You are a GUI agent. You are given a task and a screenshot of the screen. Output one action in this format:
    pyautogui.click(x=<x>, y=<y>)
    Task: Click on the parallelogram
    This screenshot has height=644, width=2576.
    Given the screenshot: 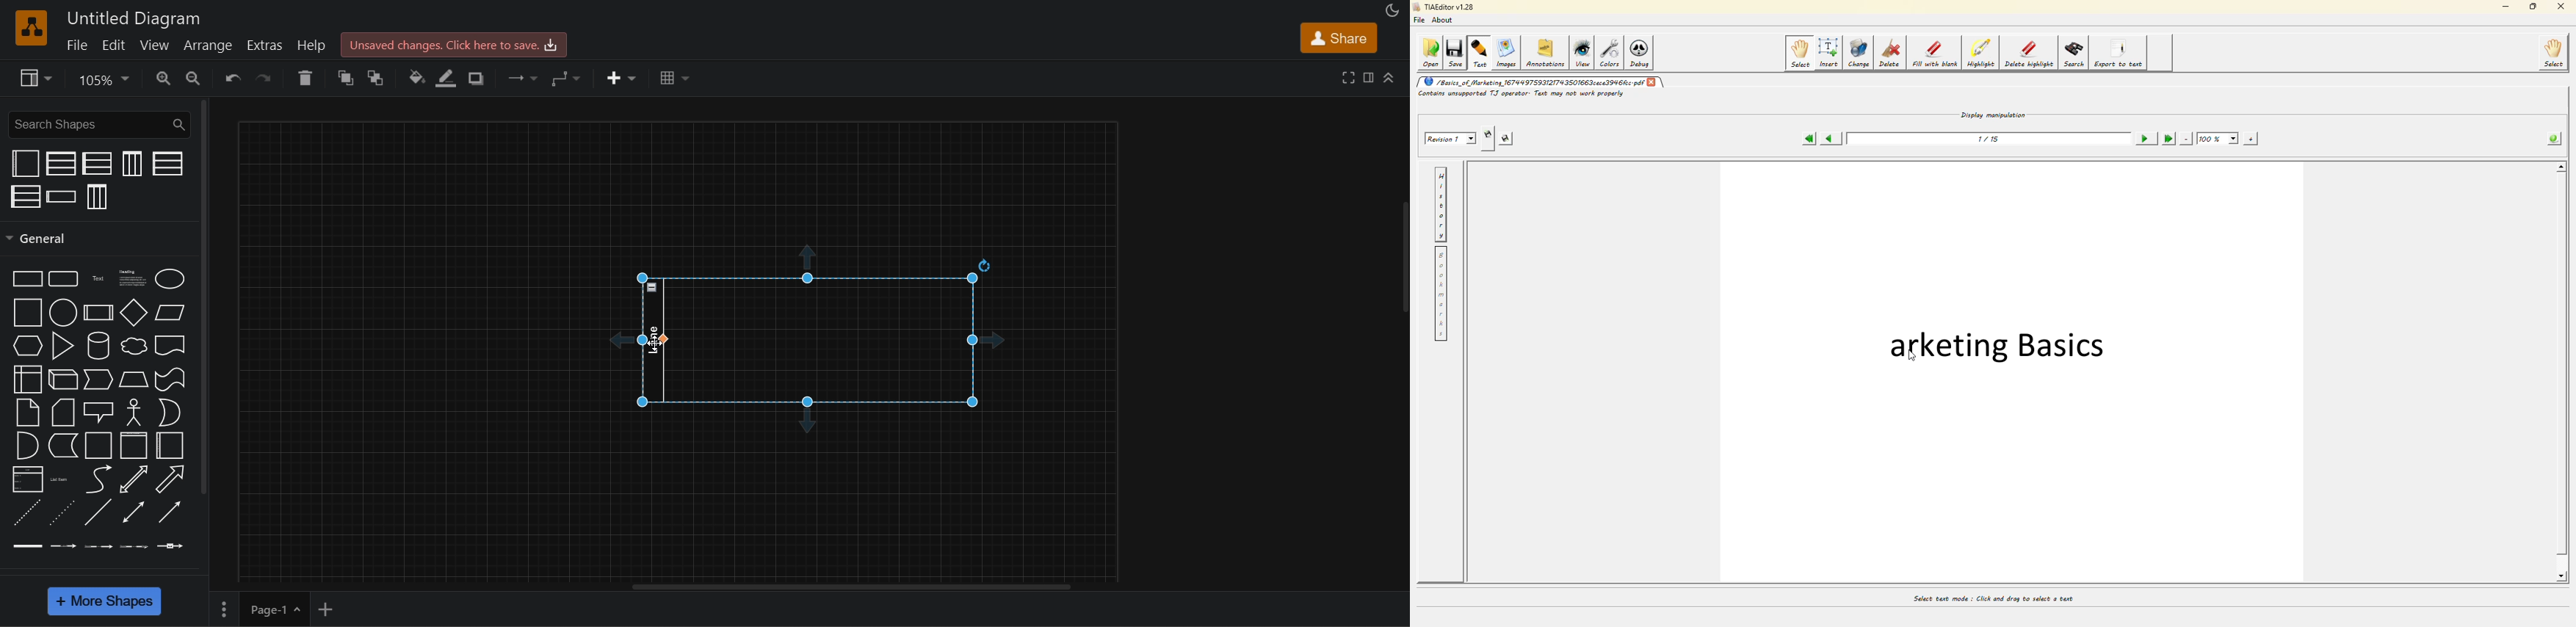 What is the action you would take?
    pyautogui.click(x=170, y=312)
    